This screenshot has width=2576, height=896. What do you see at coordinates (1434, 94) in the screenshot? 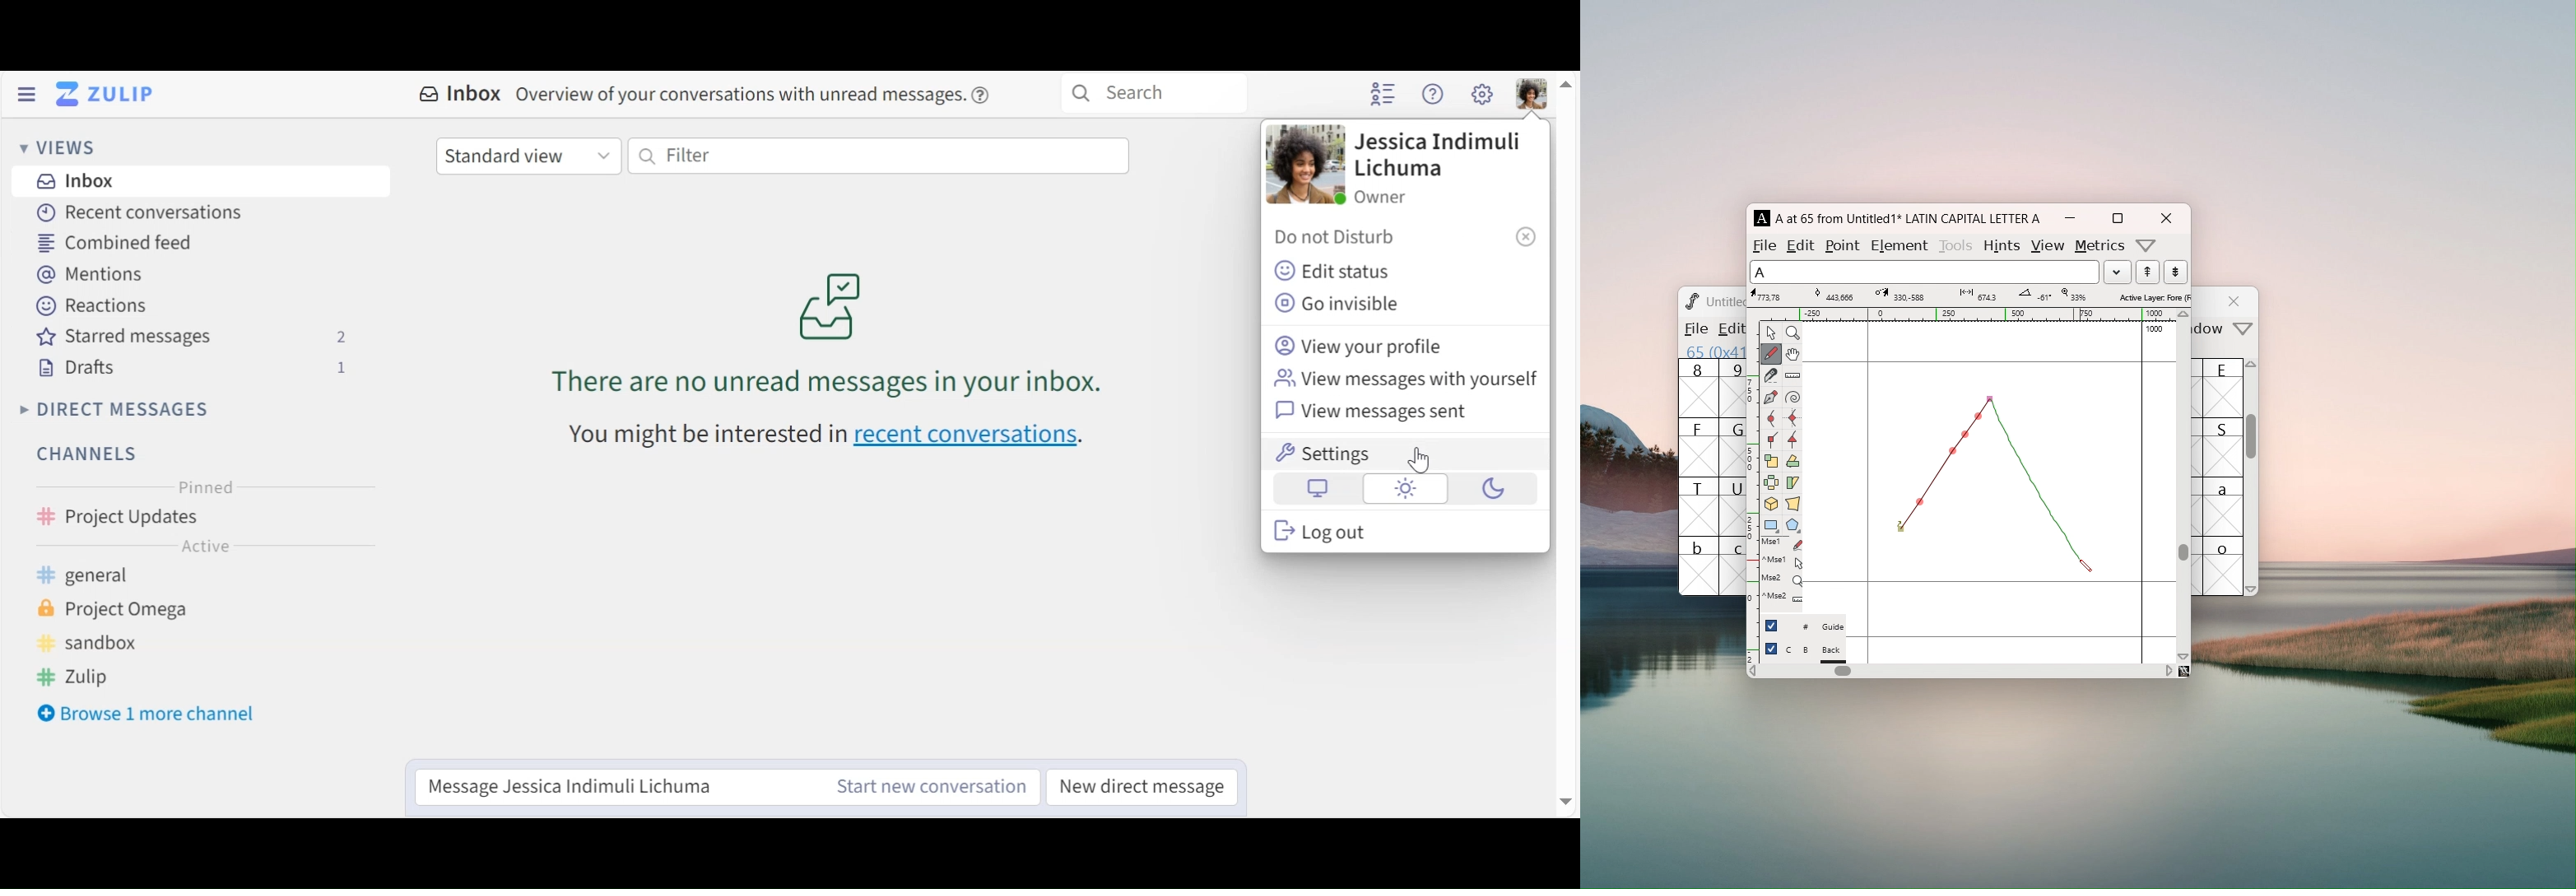
I see `Help menu` at bounding box center [1434, 94].